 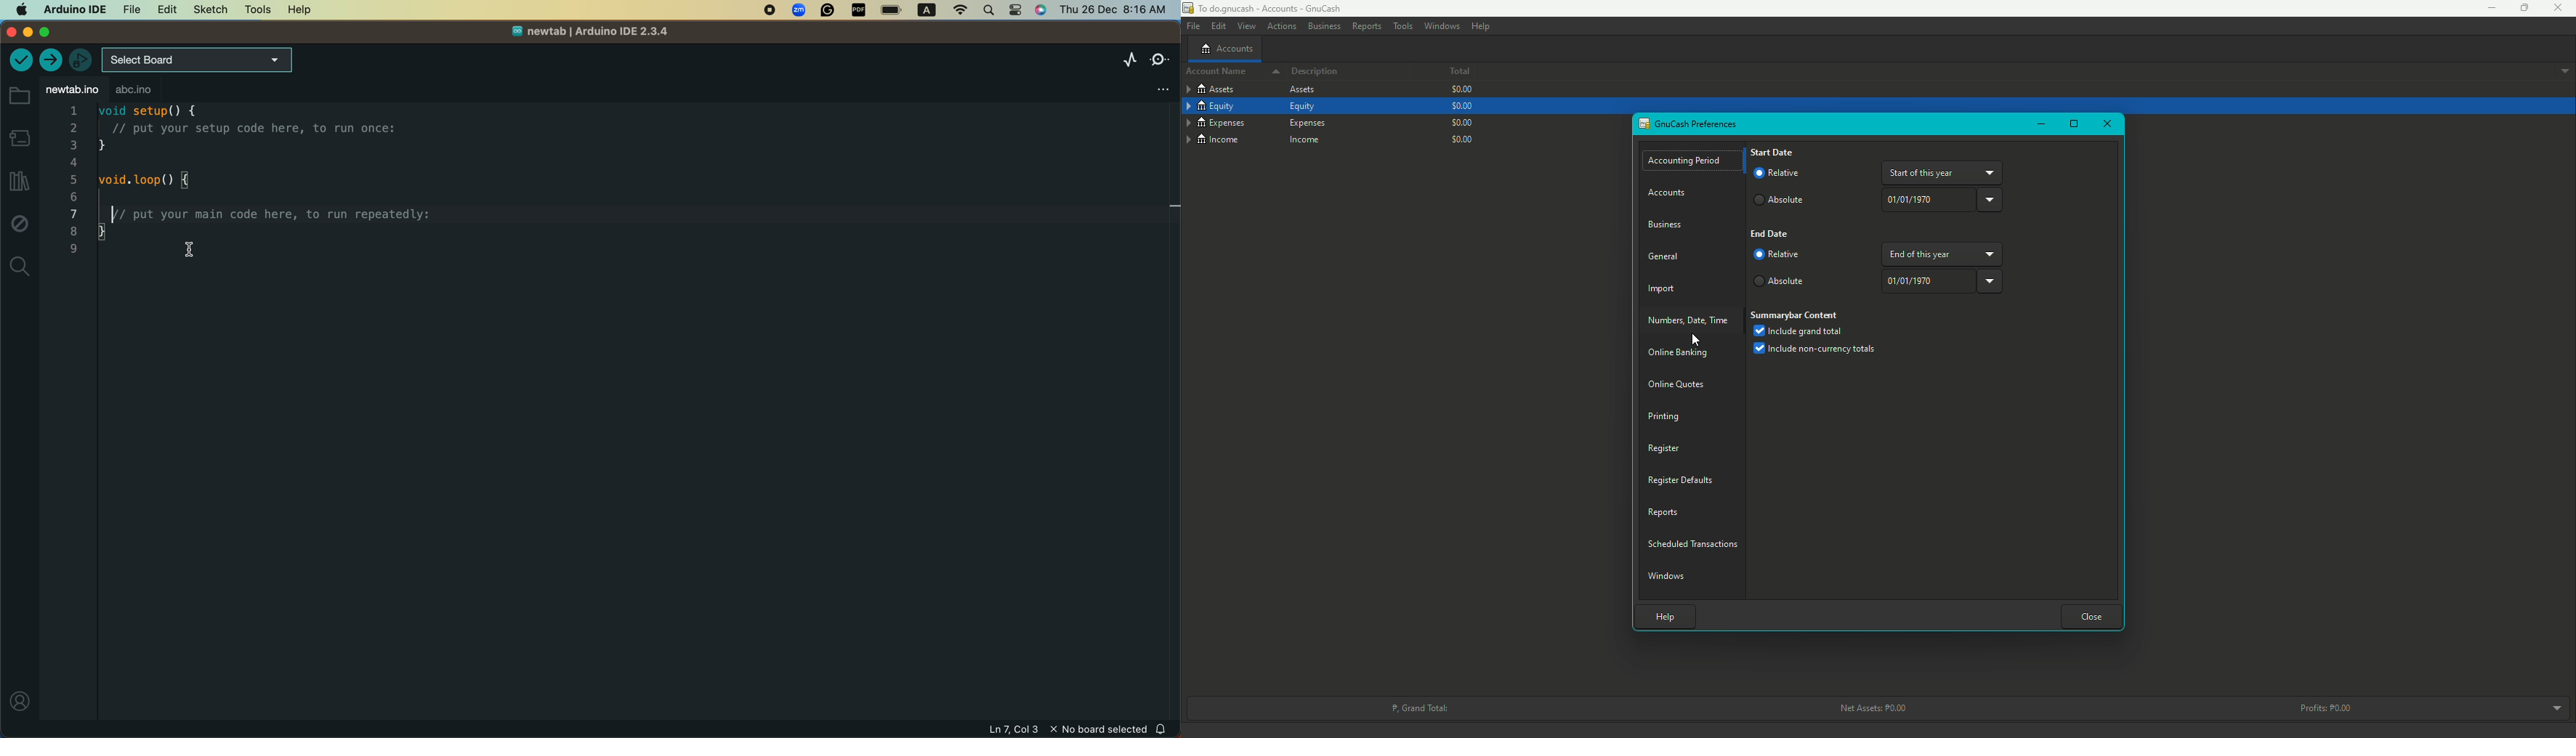 I want to click on setting, so click(x=1017, y=10).